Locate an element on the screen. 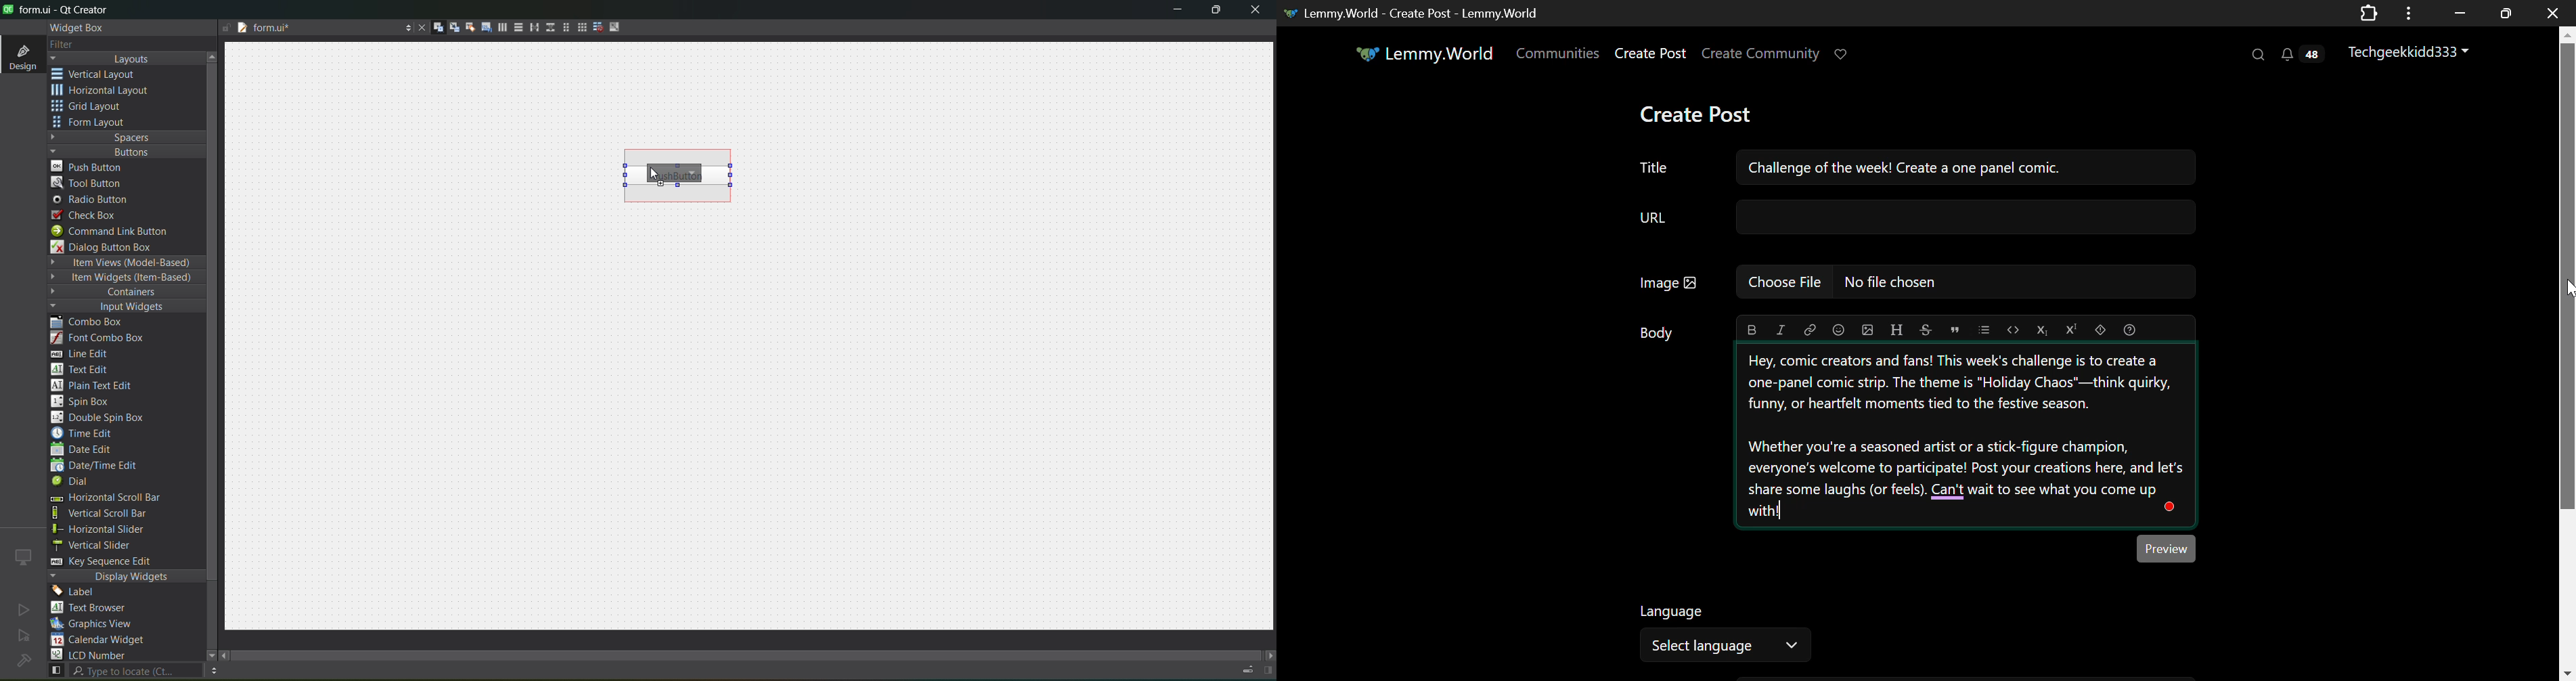  horizontal splitter is located at coordinates (531, 28).